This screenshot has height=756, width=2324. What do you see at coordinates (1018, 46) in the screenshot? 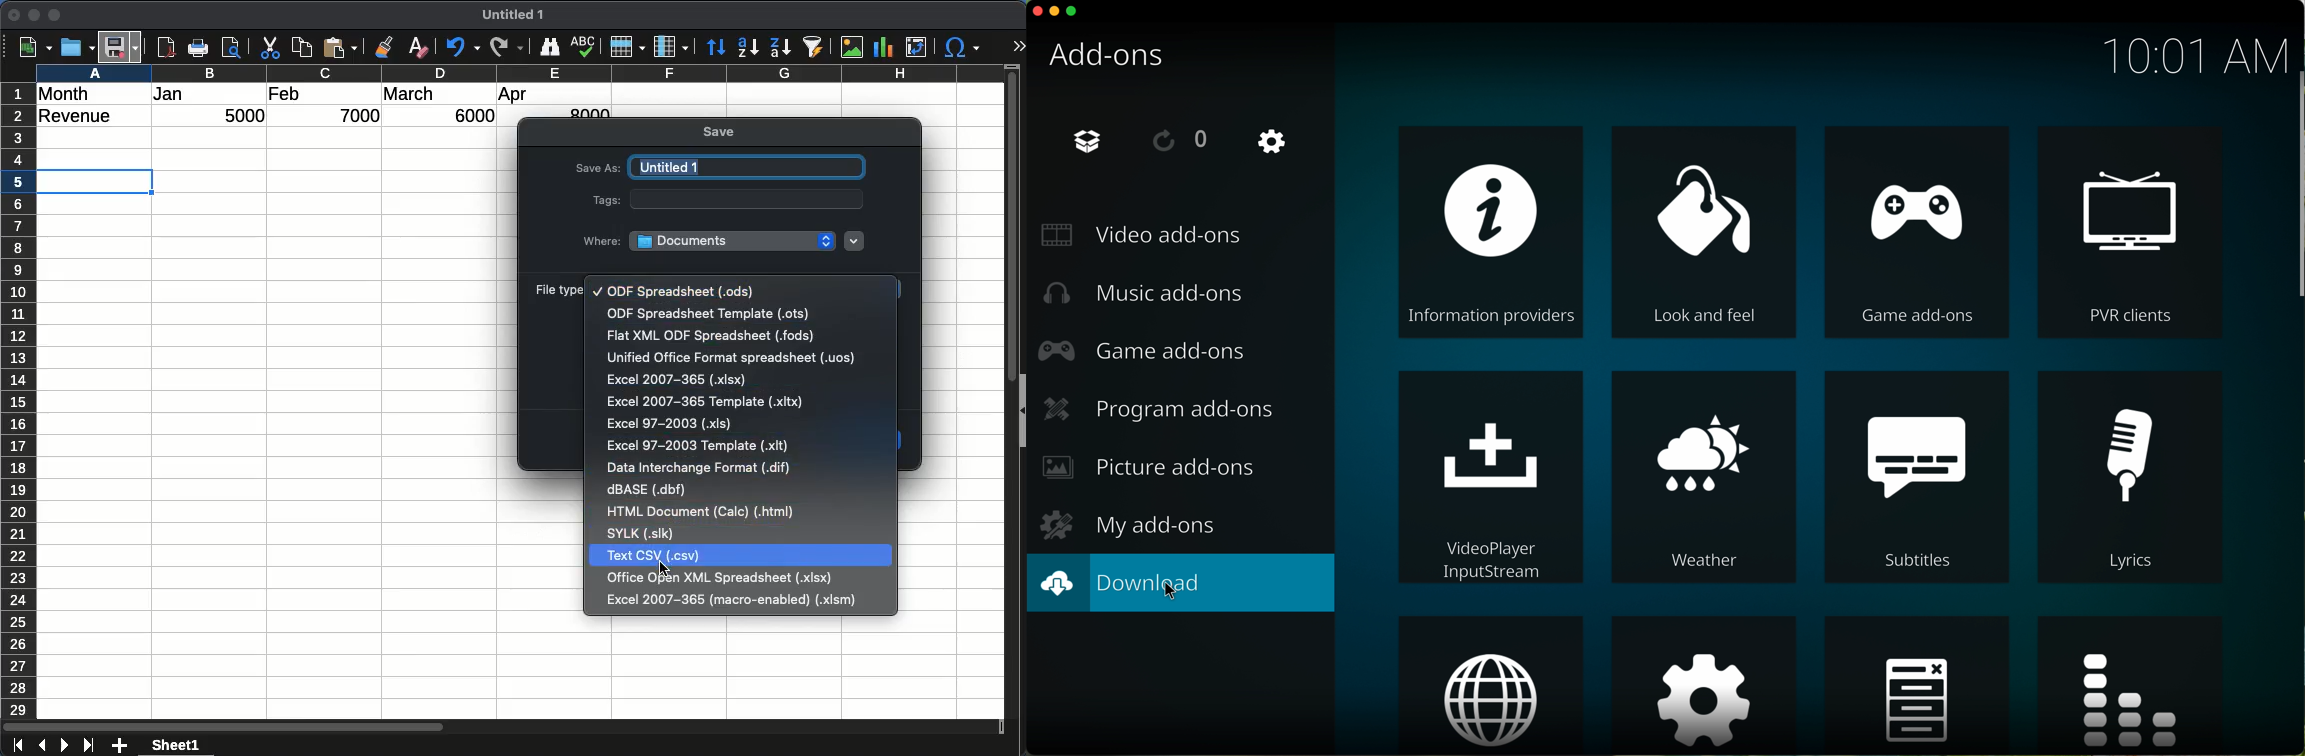
I see `expand` at bounding box center [1018, 46].